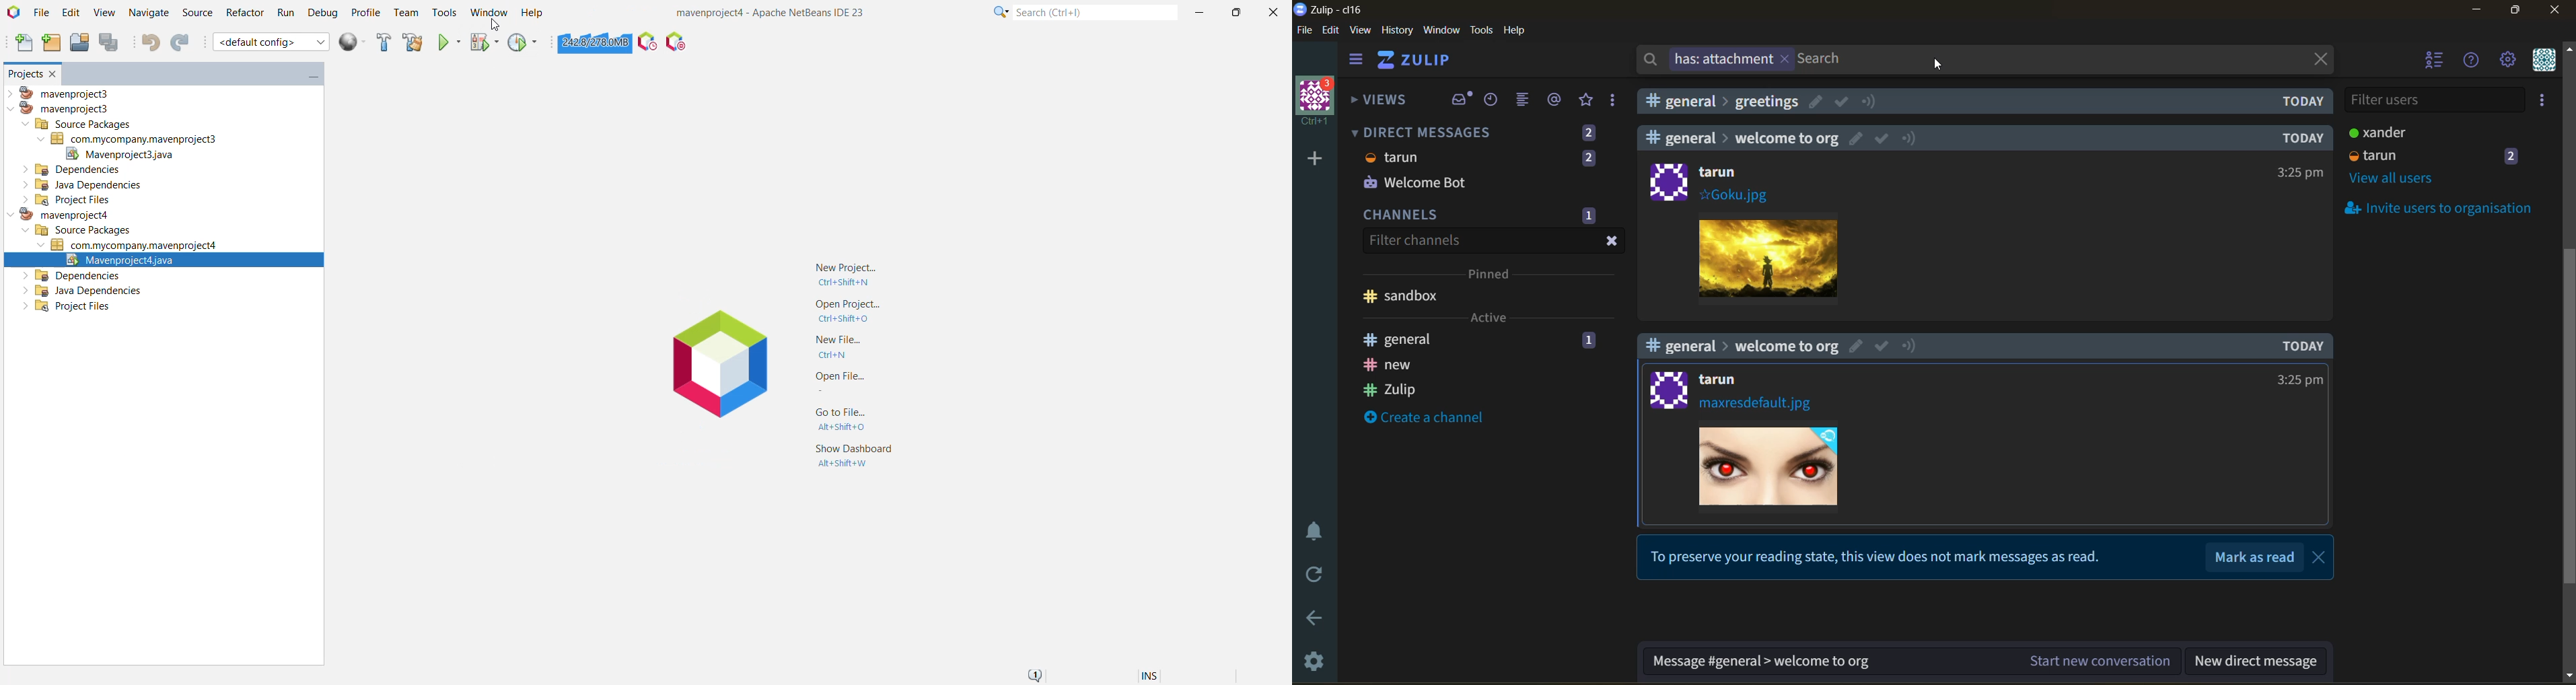  Describe the element at coordinates (2102, 660) in the screenshot. I see `Start new conversation` at that location.